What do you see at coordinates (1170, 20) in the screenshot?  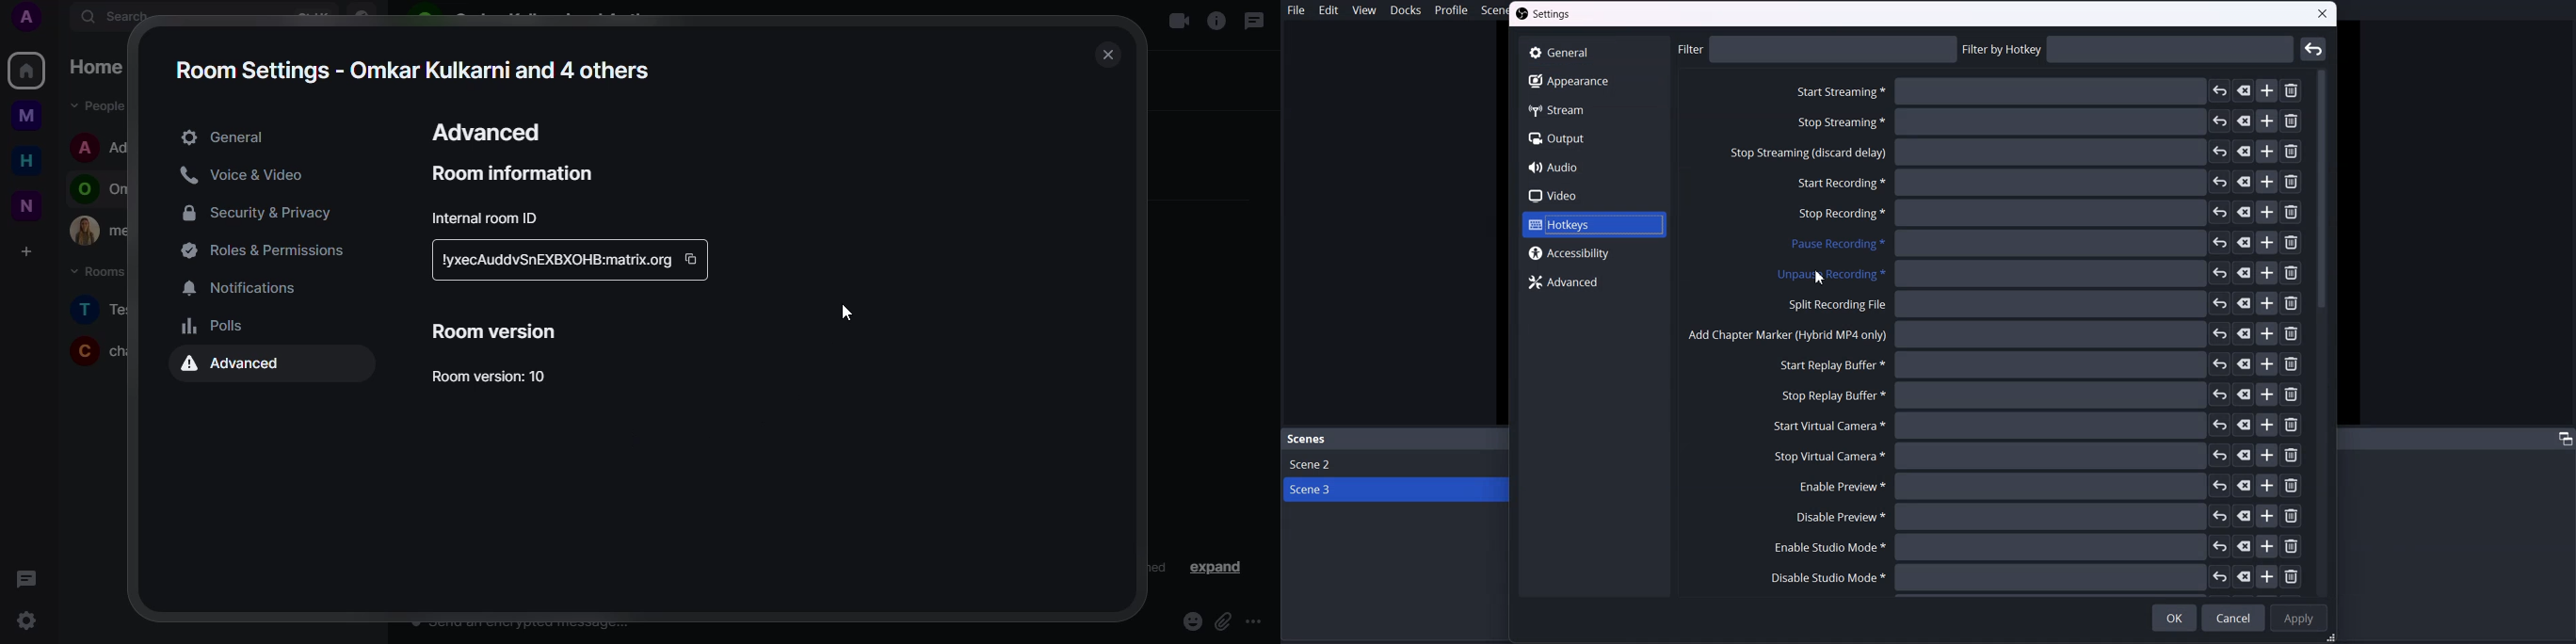 I see `video call` at bounding box center [1170, 20].